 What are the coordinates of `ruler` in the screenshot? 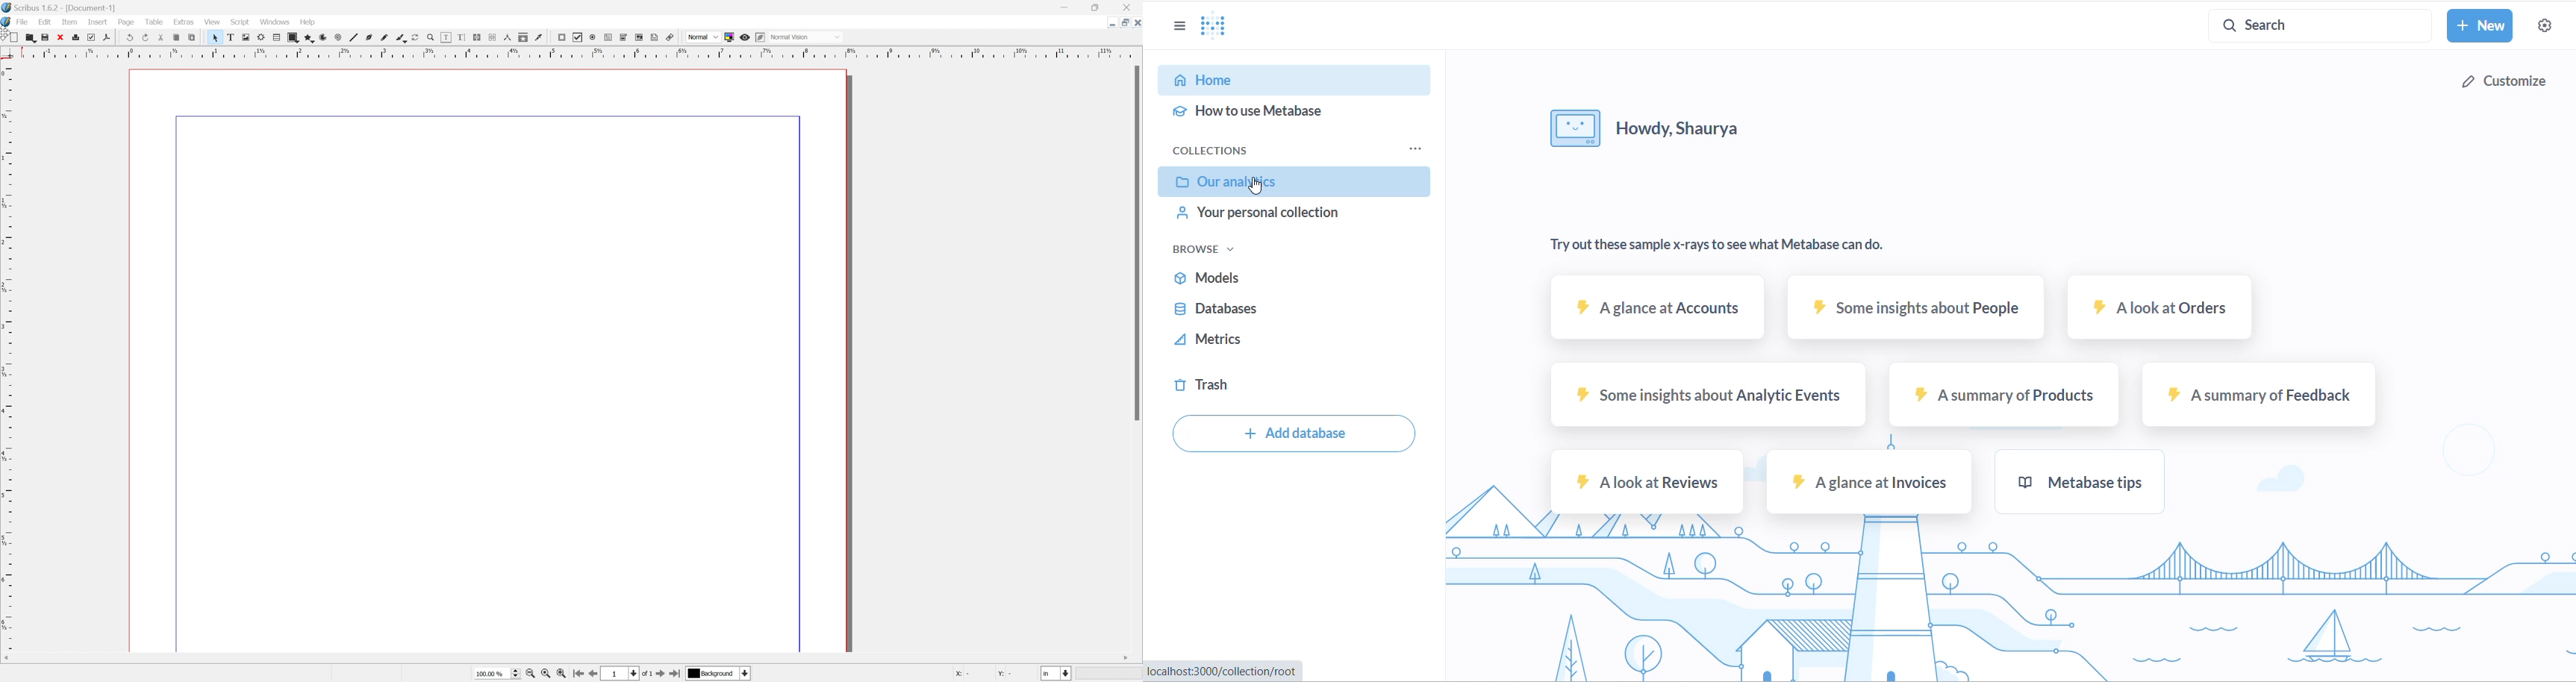 It's located at (572, 52).